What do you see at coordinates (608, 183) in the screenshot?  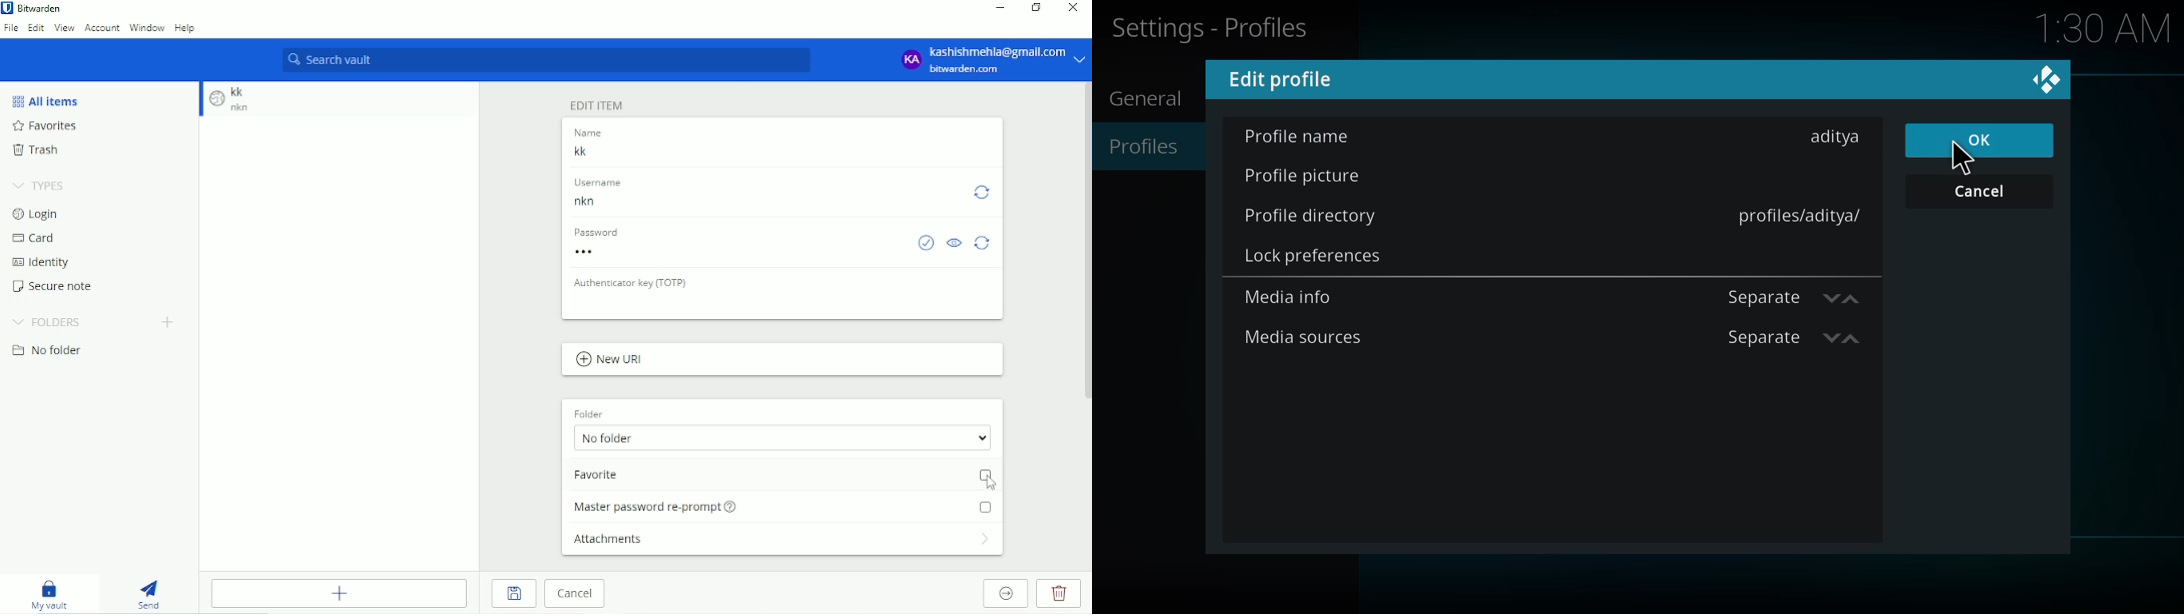 I see `username label` at bounding box center [608, 183].